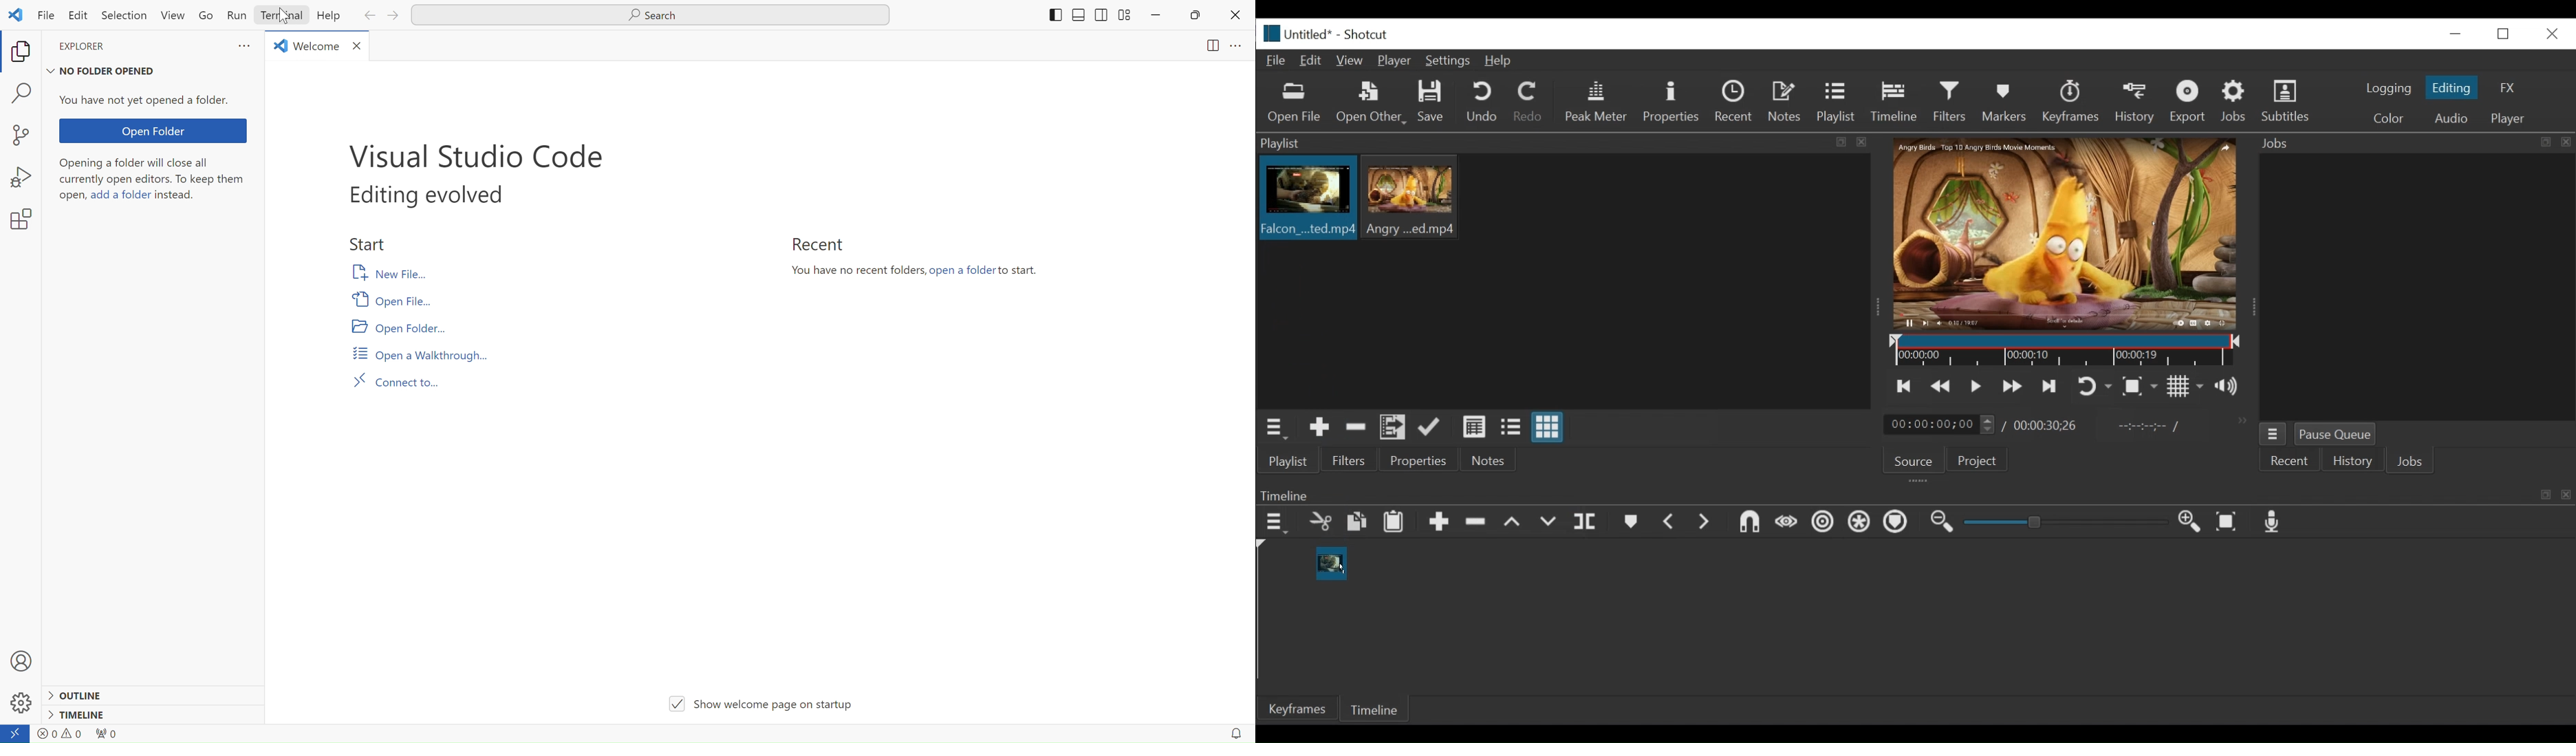 This screenshot has width=2576, height=756. I want to click on Shotcut, so click(1365, 36).